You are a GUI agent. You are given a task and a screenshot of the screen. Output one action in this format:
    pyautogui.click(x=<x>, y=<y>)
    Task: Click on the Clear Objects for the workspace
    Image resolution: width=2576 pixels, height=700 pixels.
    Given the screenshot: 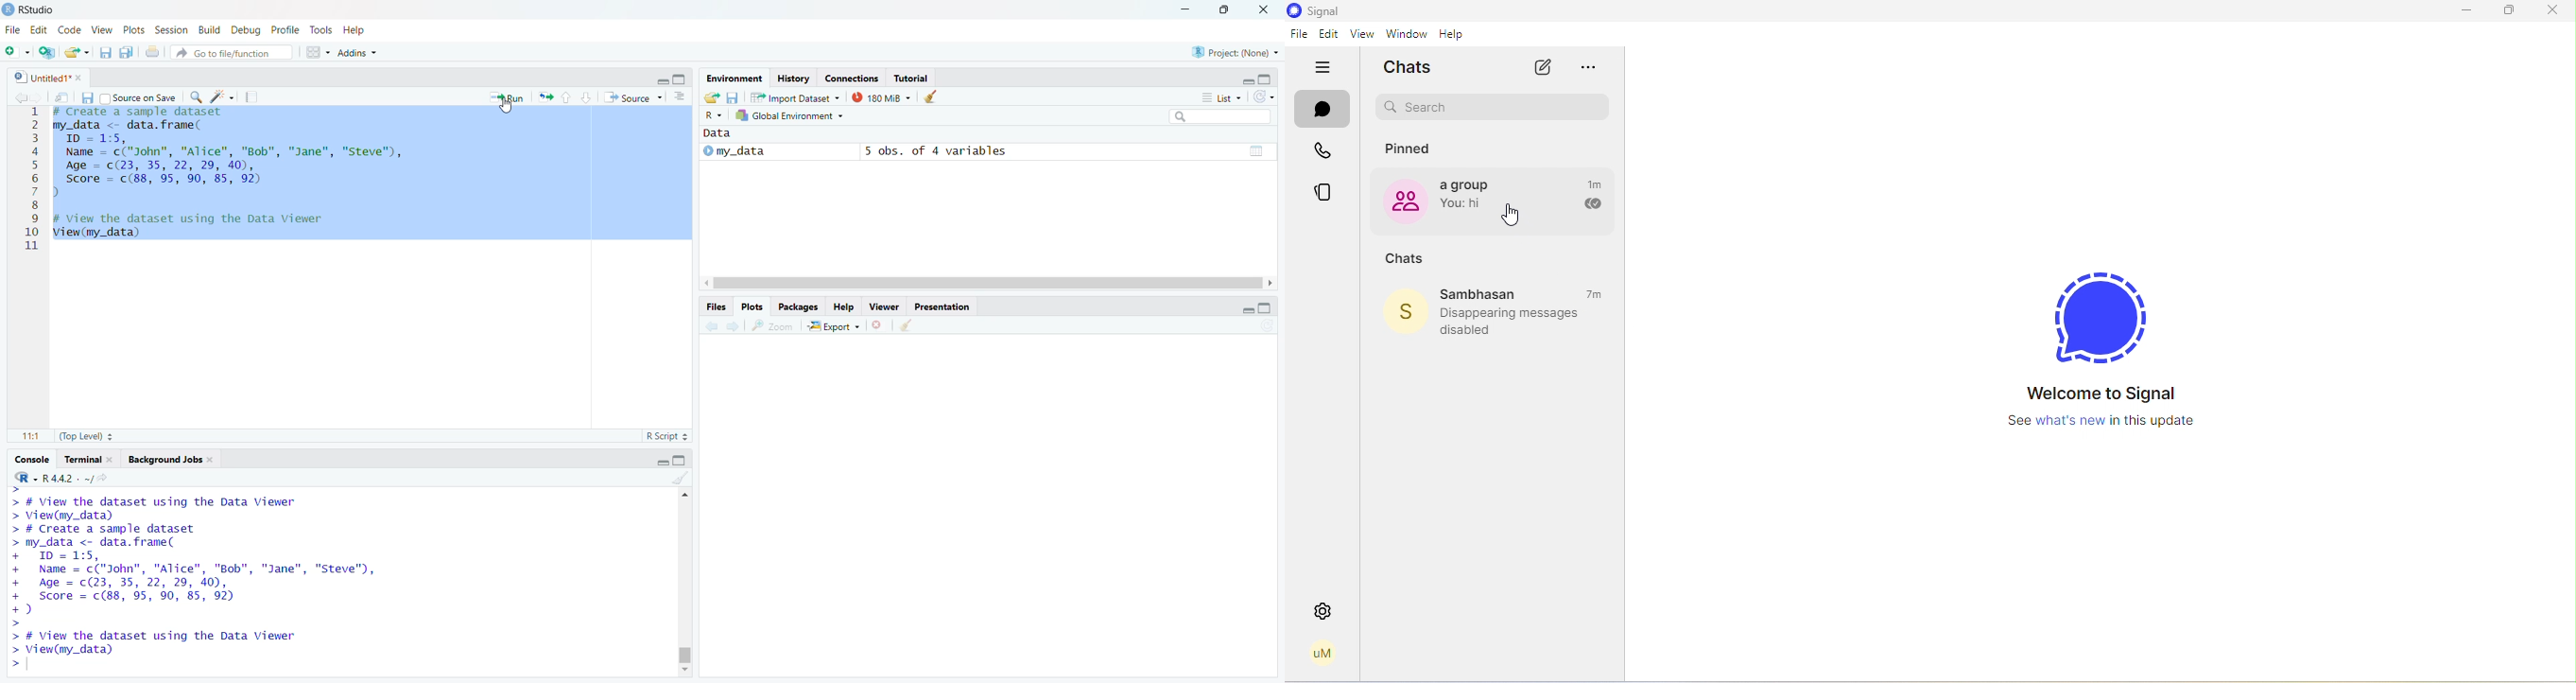 What is the action you would take?
    pyautogui.click(x=678, y=477)
    